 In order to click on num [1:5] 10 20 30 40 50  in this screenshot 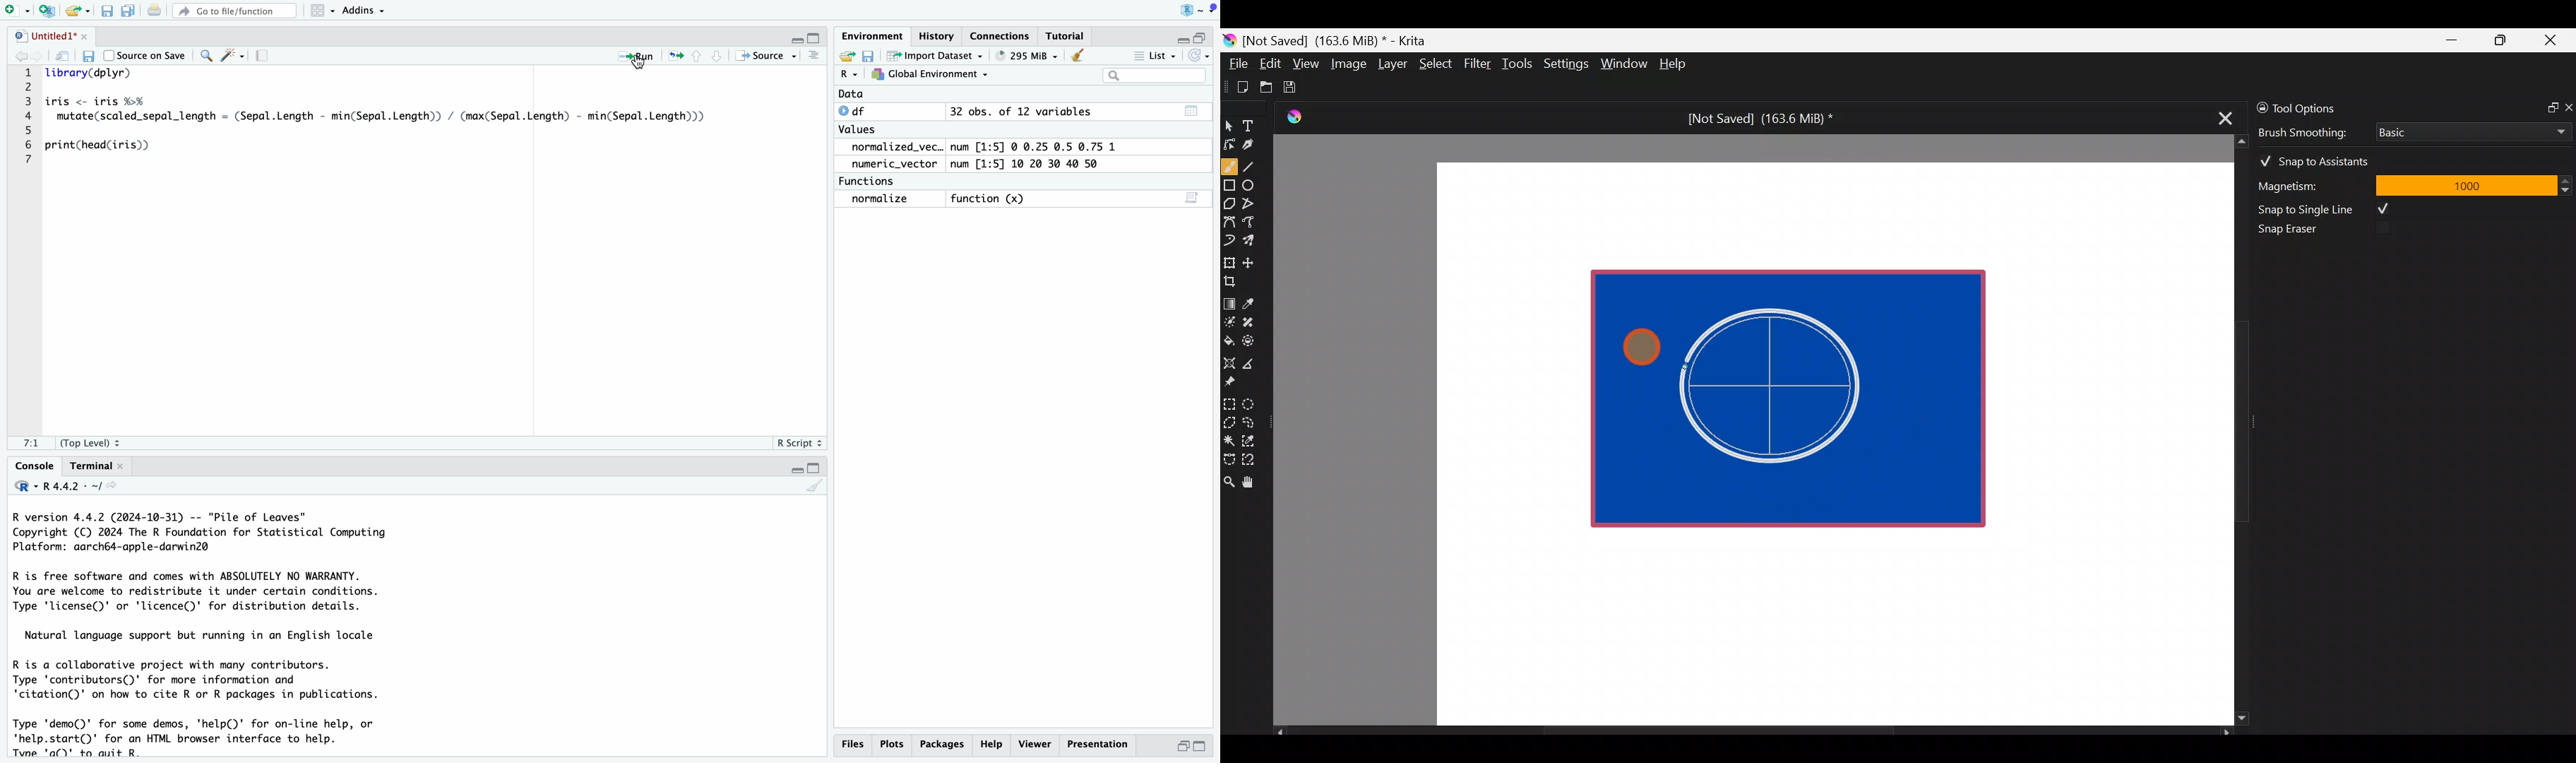, I will do `click(1029, 164)`.